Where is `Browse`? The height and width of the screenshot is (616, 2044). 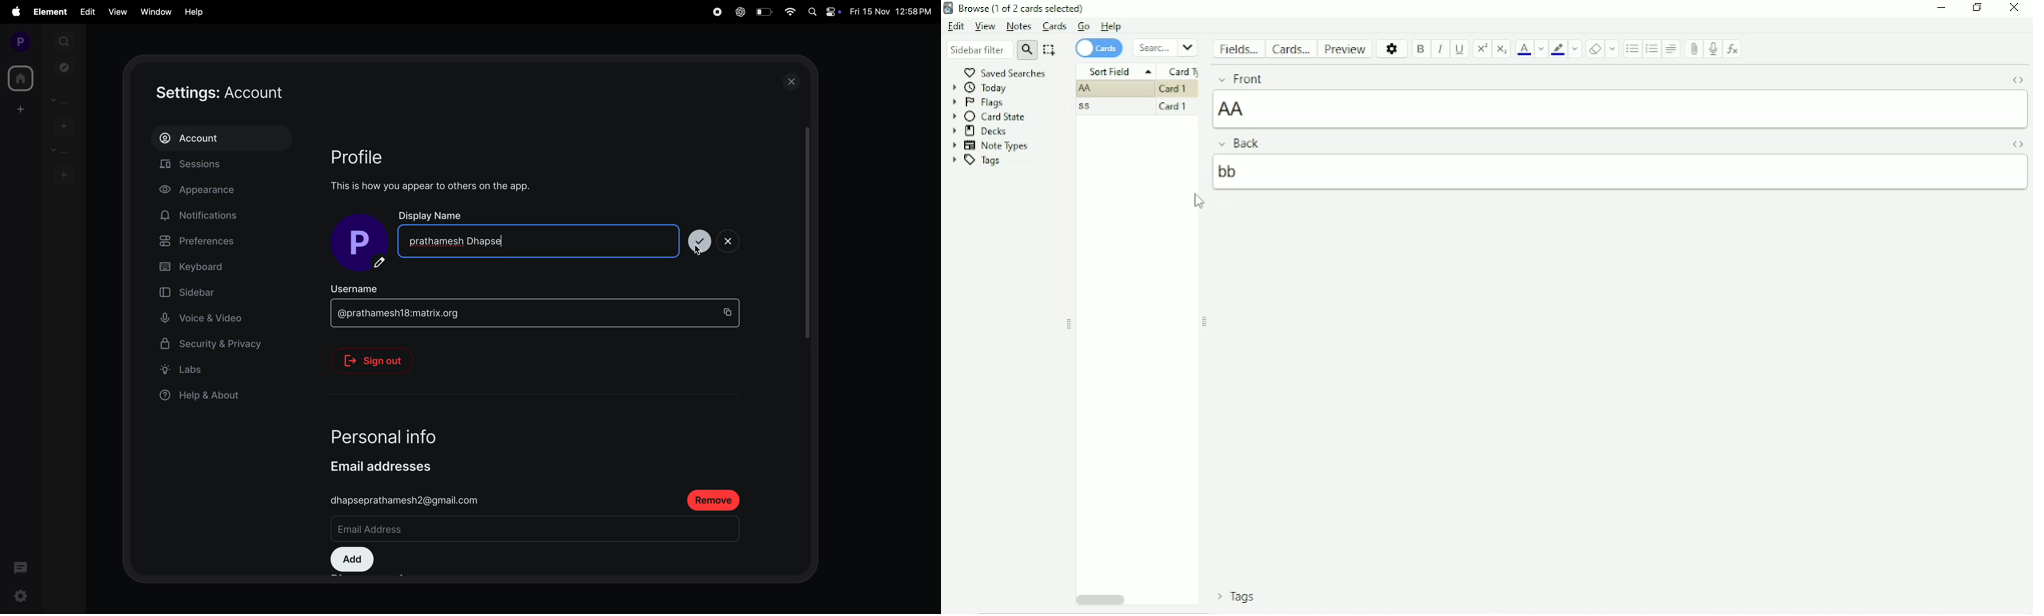
Browse is located at coordinates (1018, 9).